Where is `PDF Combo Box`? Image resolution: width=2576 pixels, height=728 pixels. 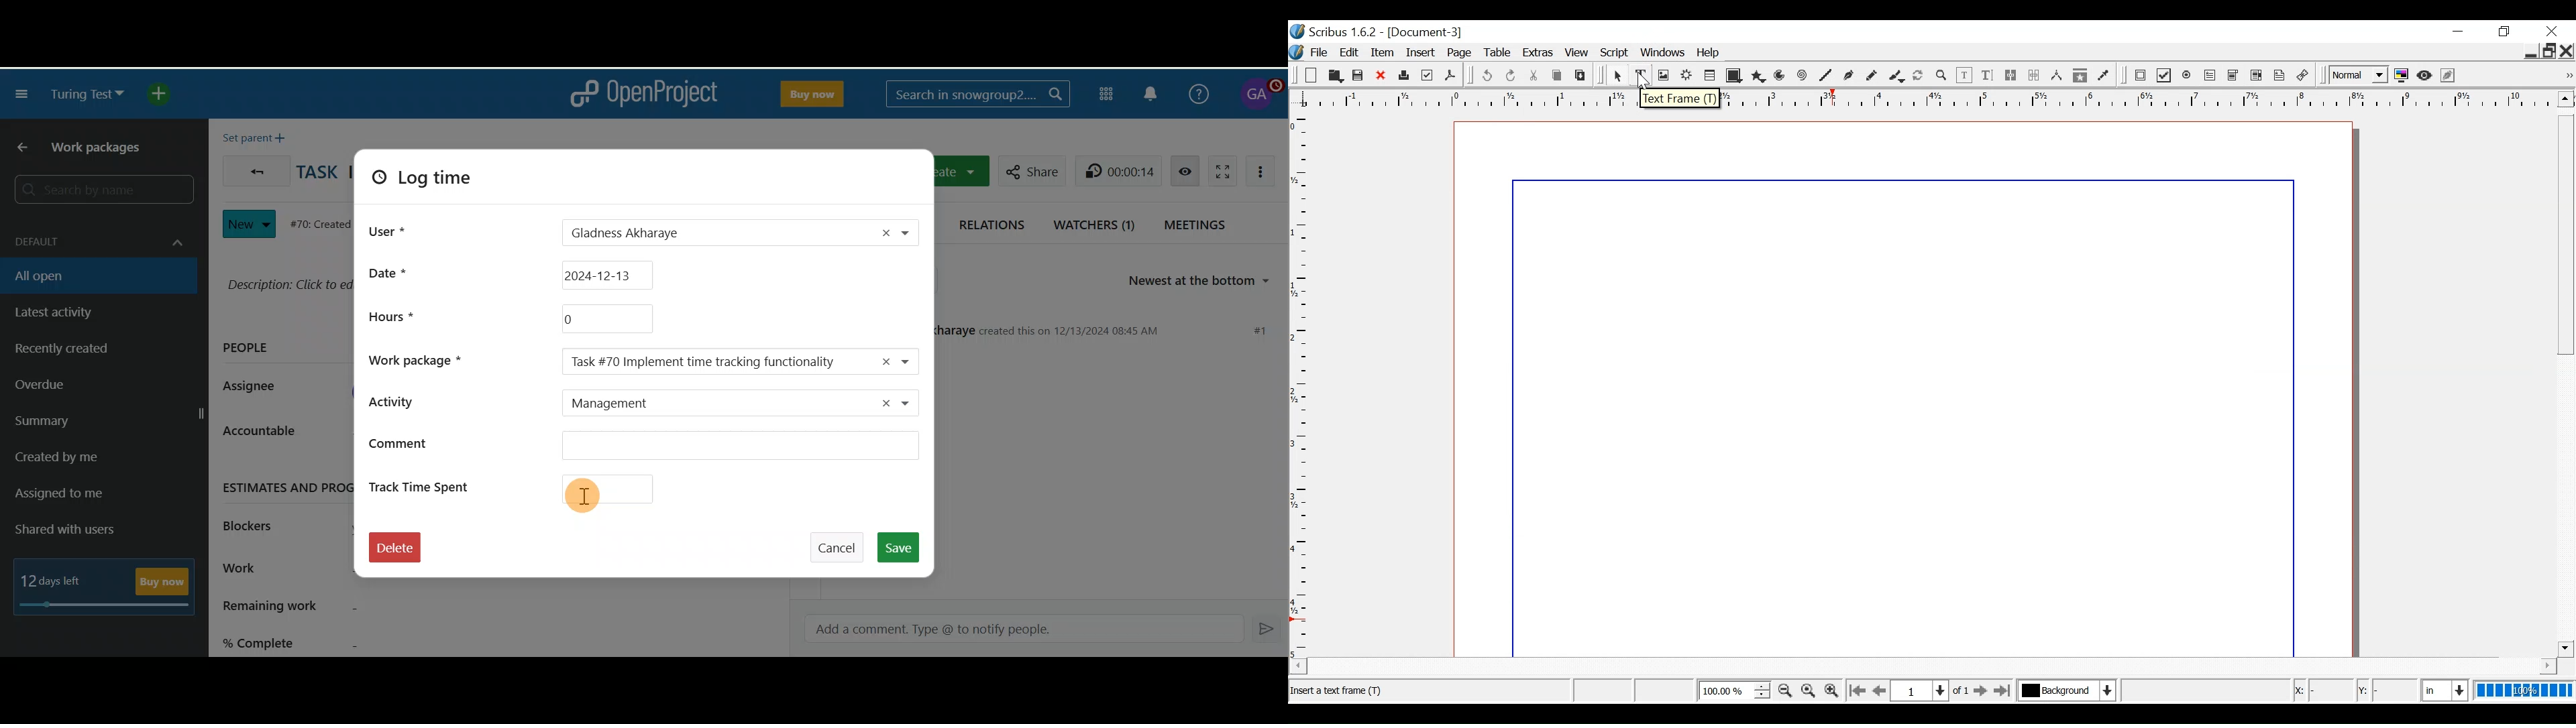 PDF Combo Box is located at coordinates (2235, 76).